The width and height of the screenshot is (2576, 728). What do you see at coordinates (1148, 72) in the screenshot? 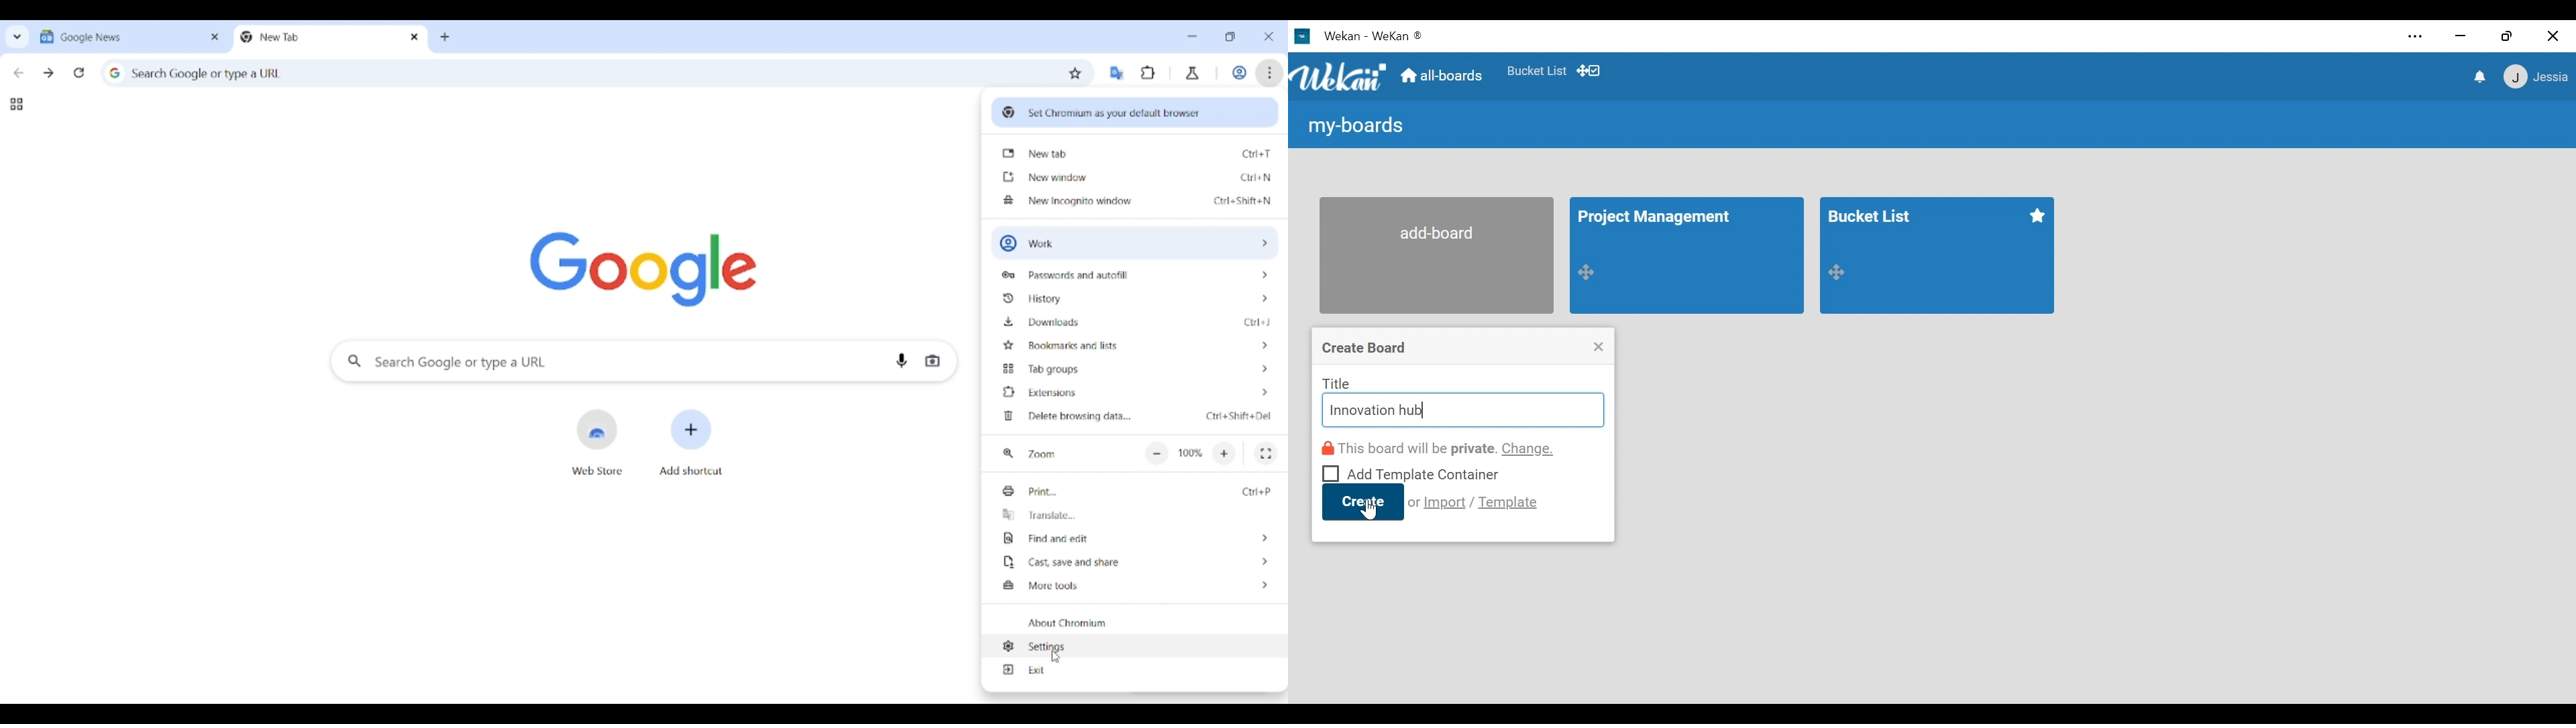
I see `Browser extensions` at bounding box center [1148, 72].